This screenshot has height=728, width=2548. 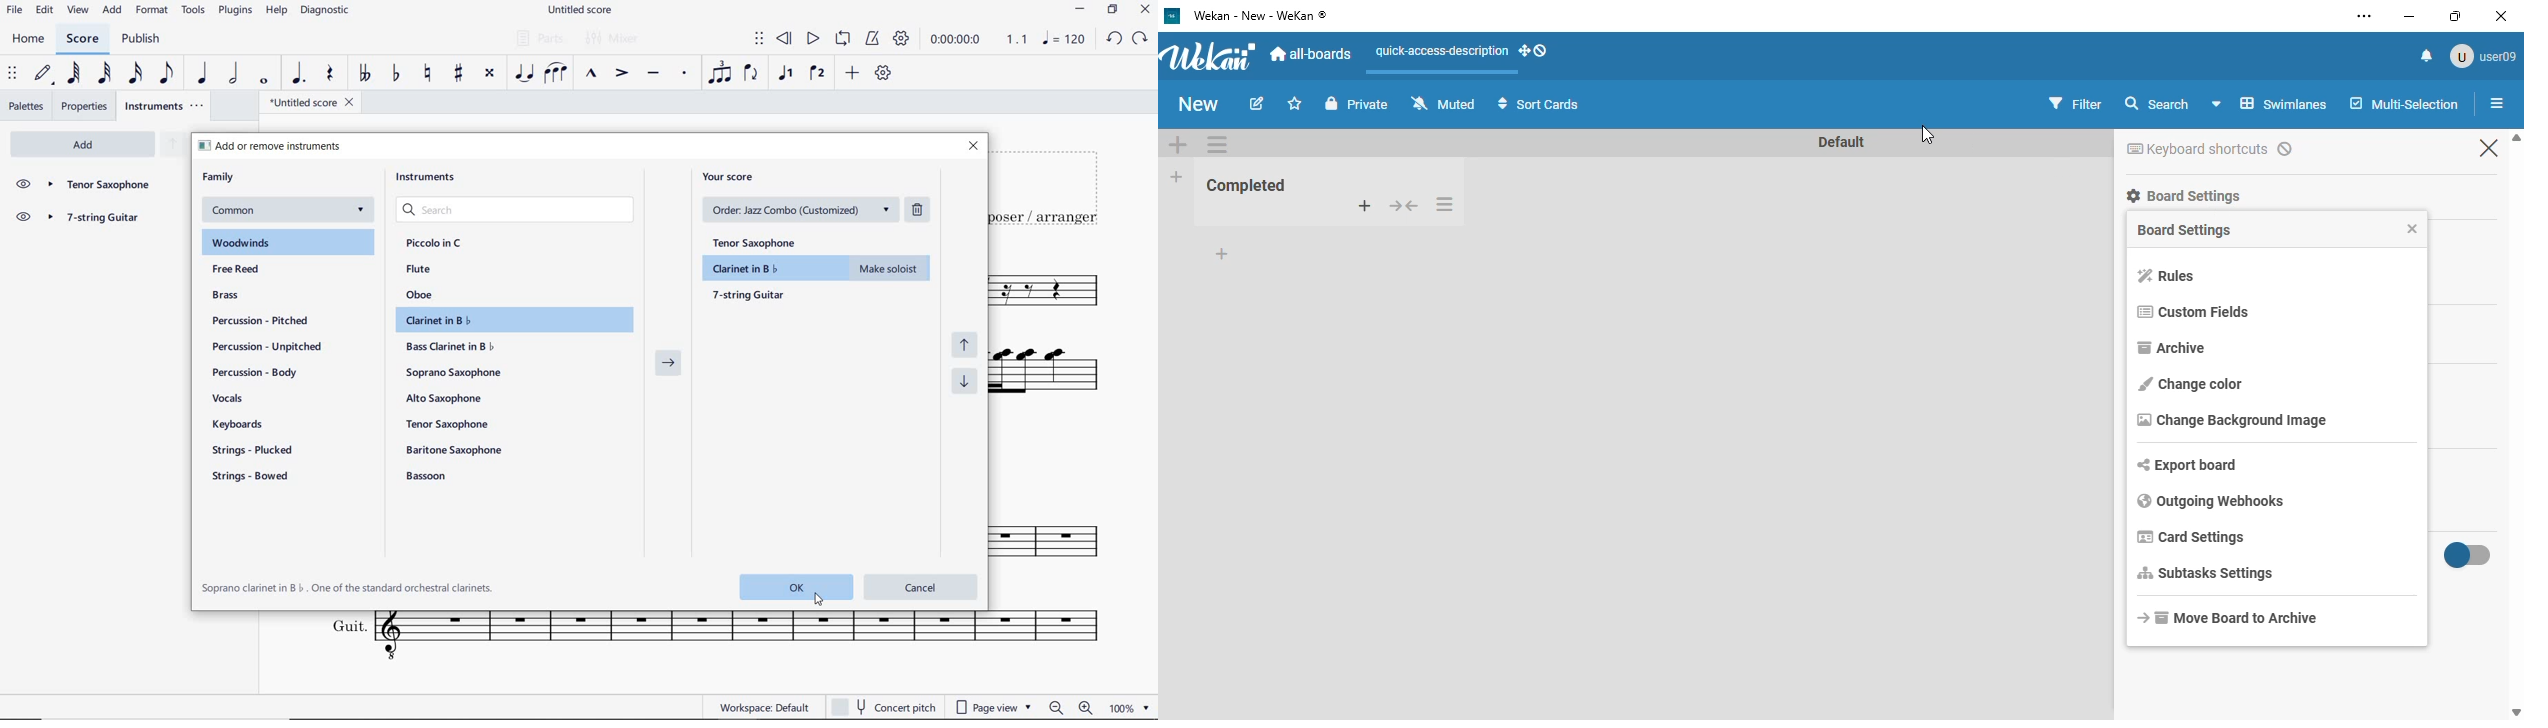 What do you see at coordinates (1064, 38) in the screenshot?
I see `NOTE` at bounding box center [1064, 38].